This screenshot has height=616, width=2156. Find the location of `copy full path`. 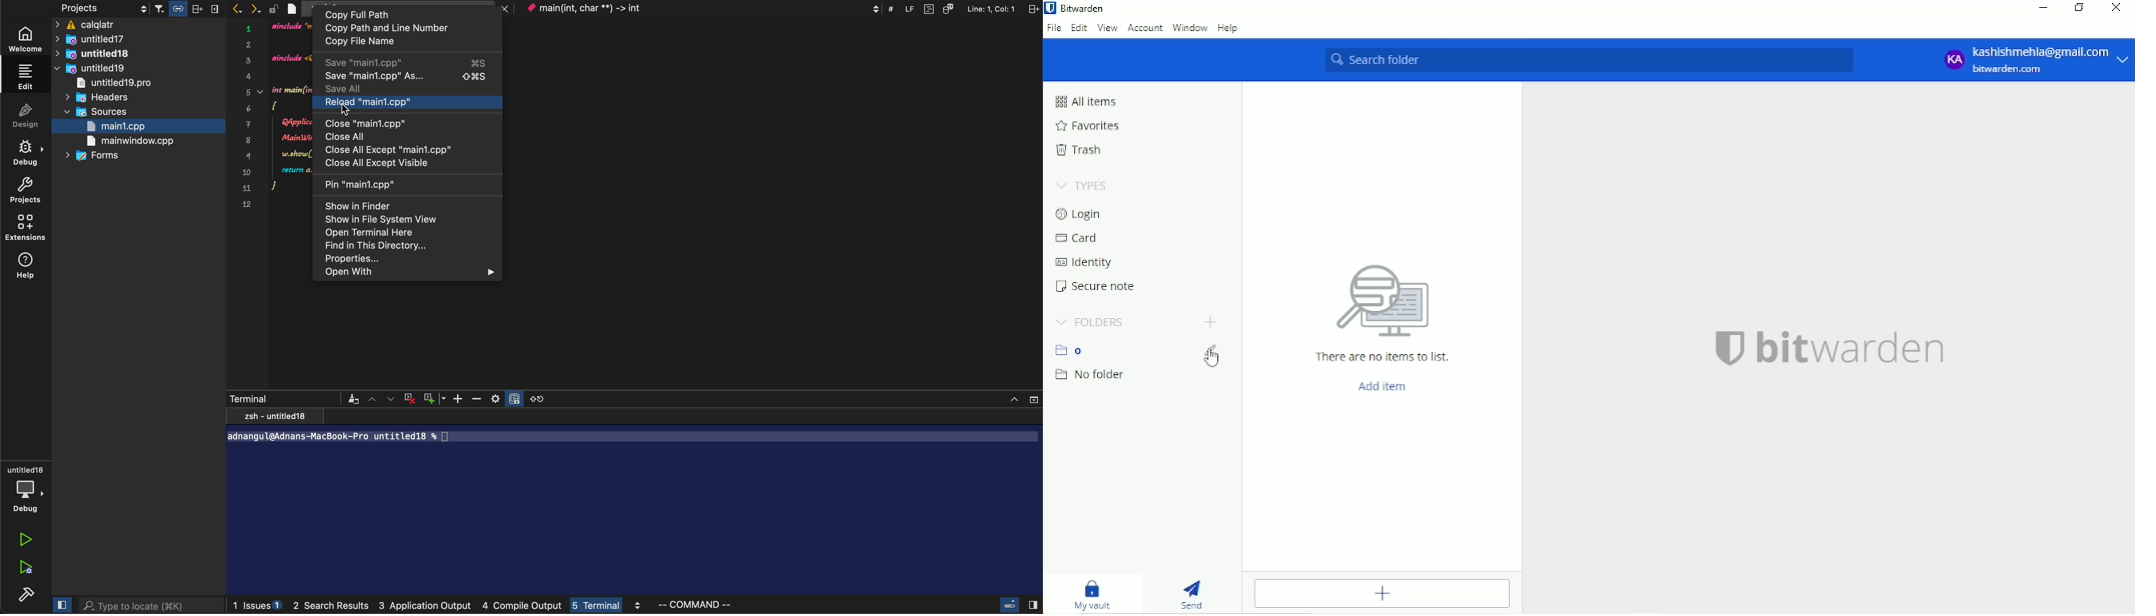

copy full path is located at coordinates (377, 14).